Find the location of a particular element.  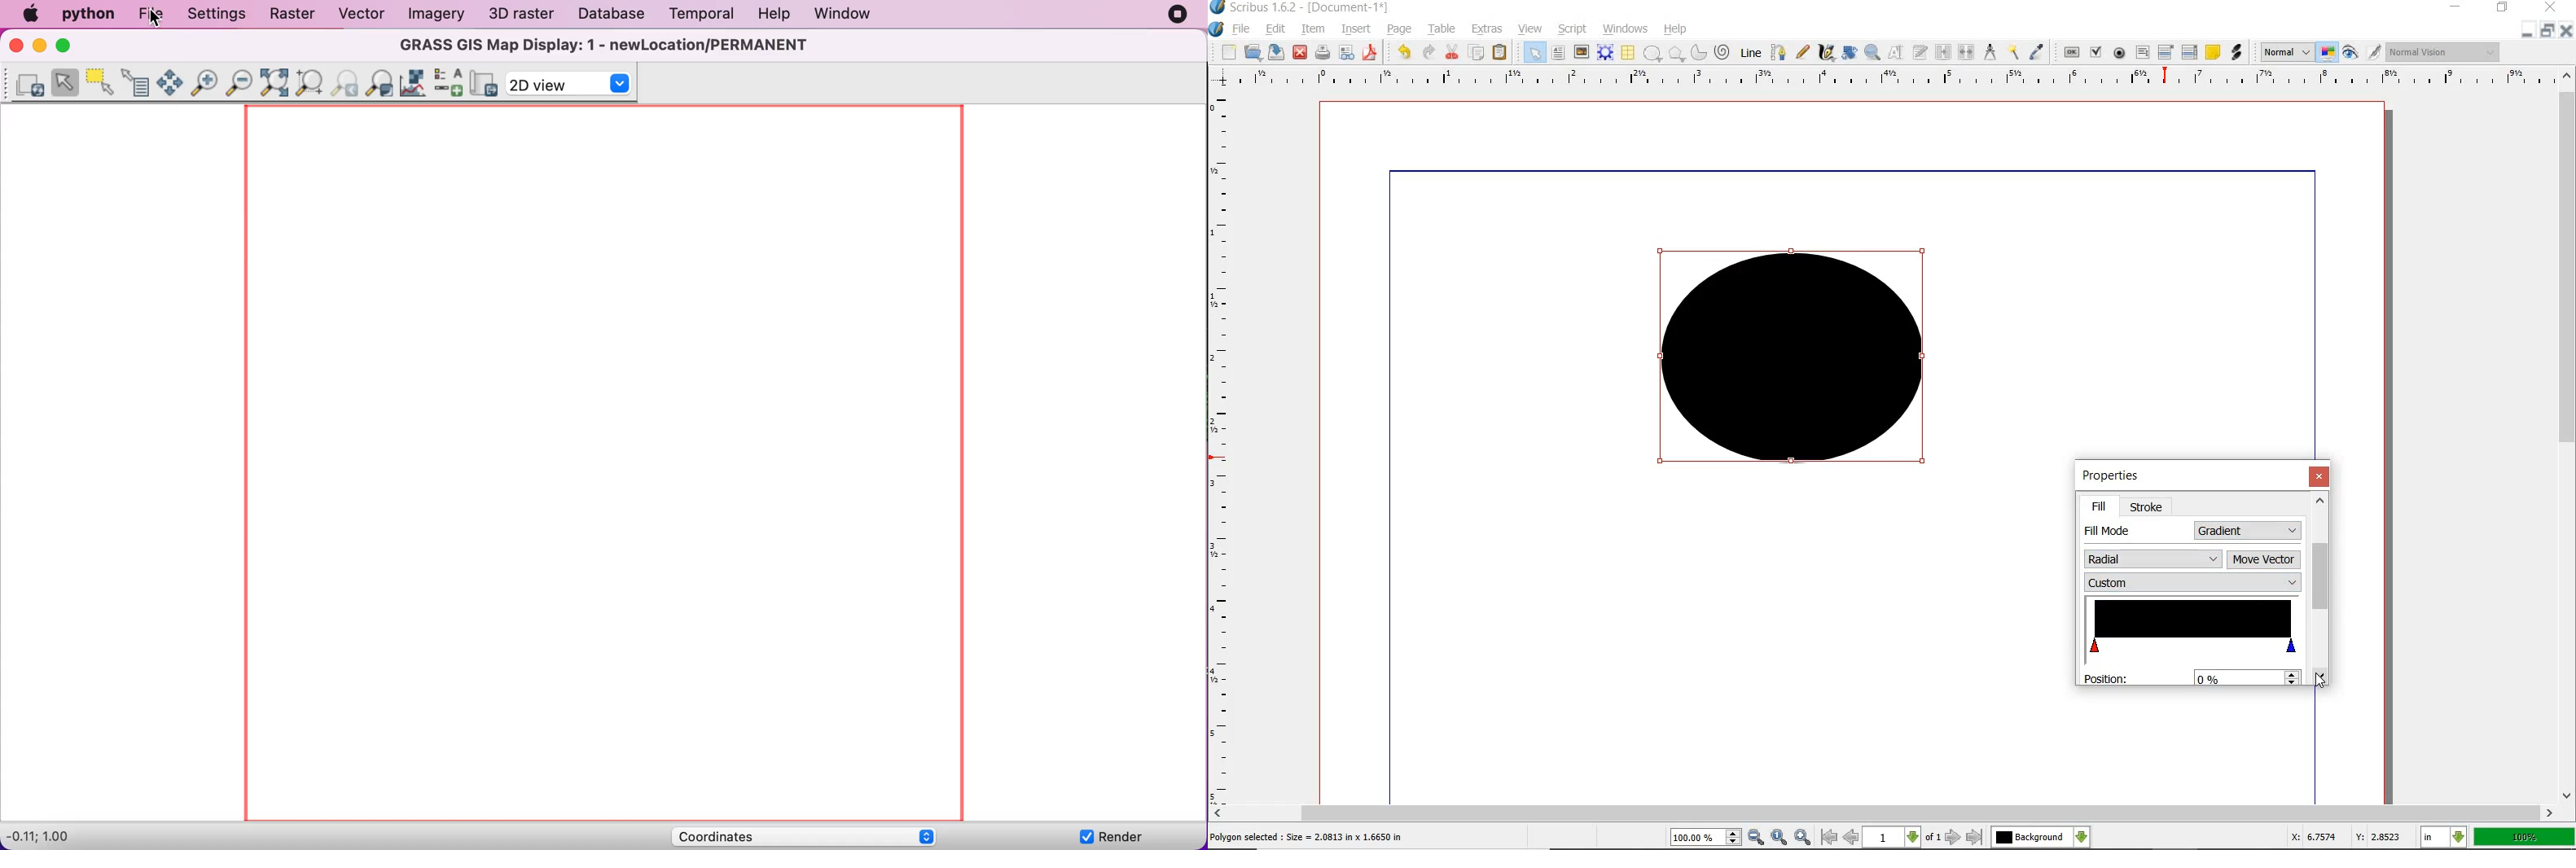

REDO is located at coordinates (1428, 50).